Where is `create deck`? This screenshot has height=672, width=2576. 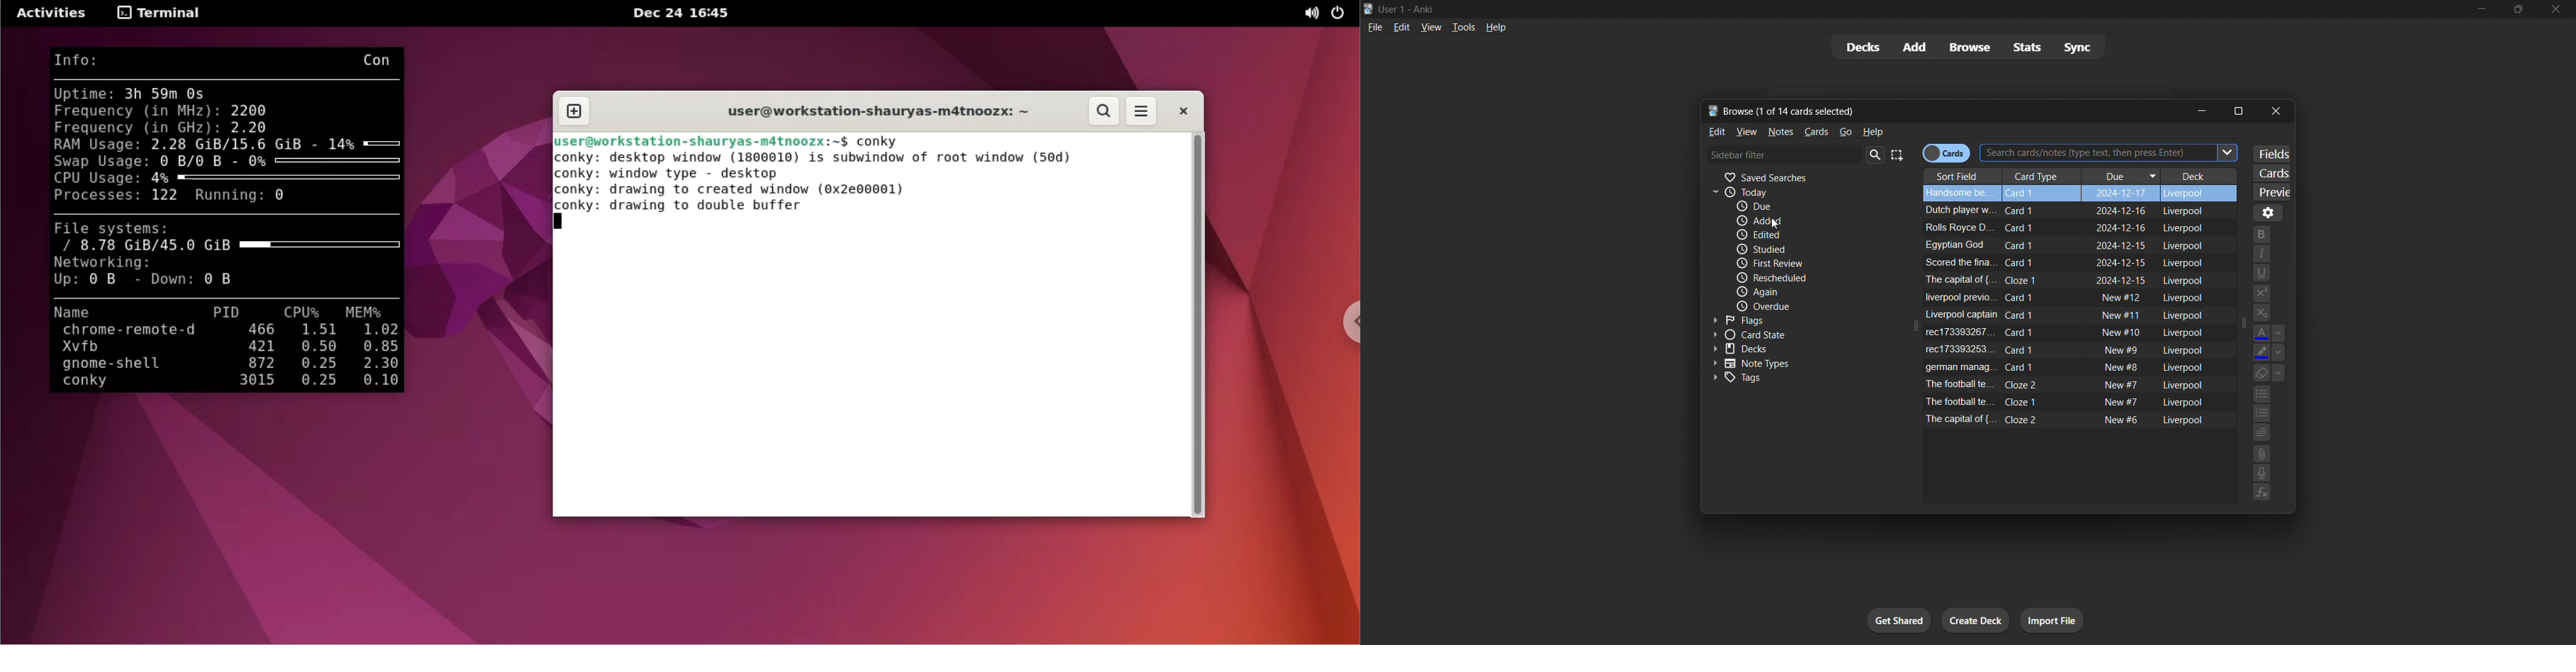 create deck is located at coordinates (1975, 619).